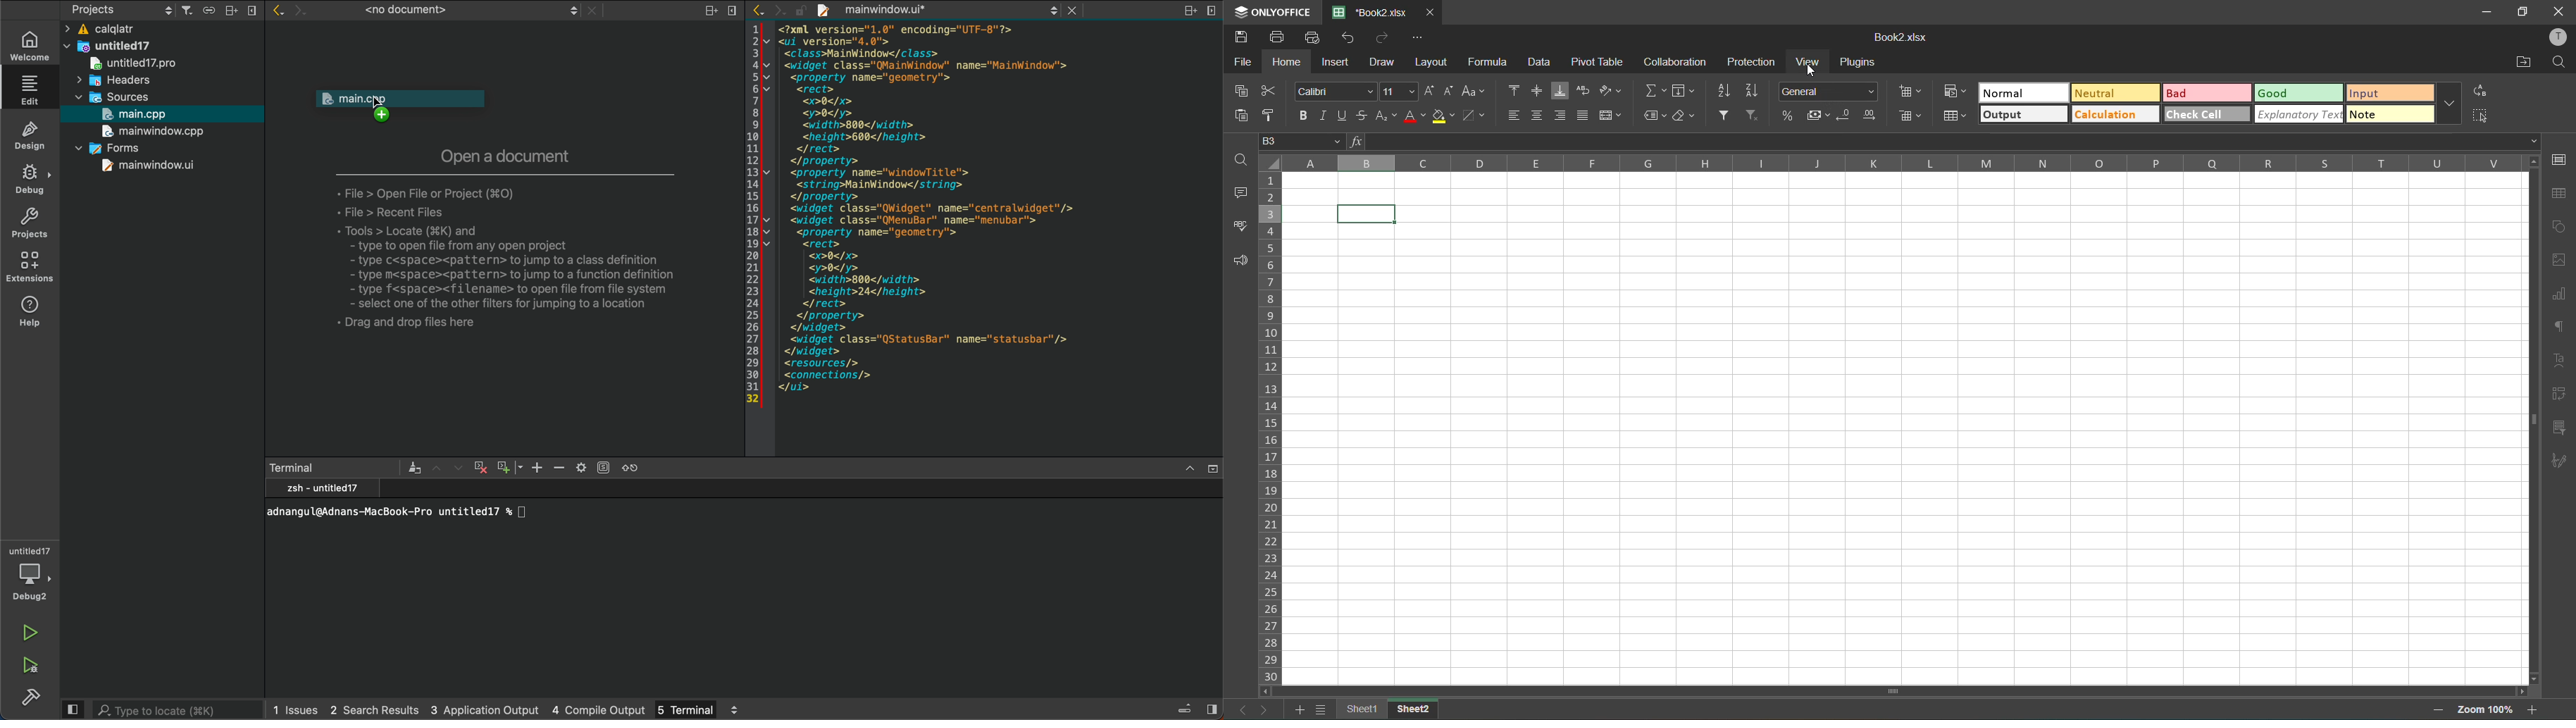 This screenshot has height=728, width=2576. What do you see at coordinates (2116, 94) in the screenshot?
I see `neutral` at bounding box center [2116, 94].